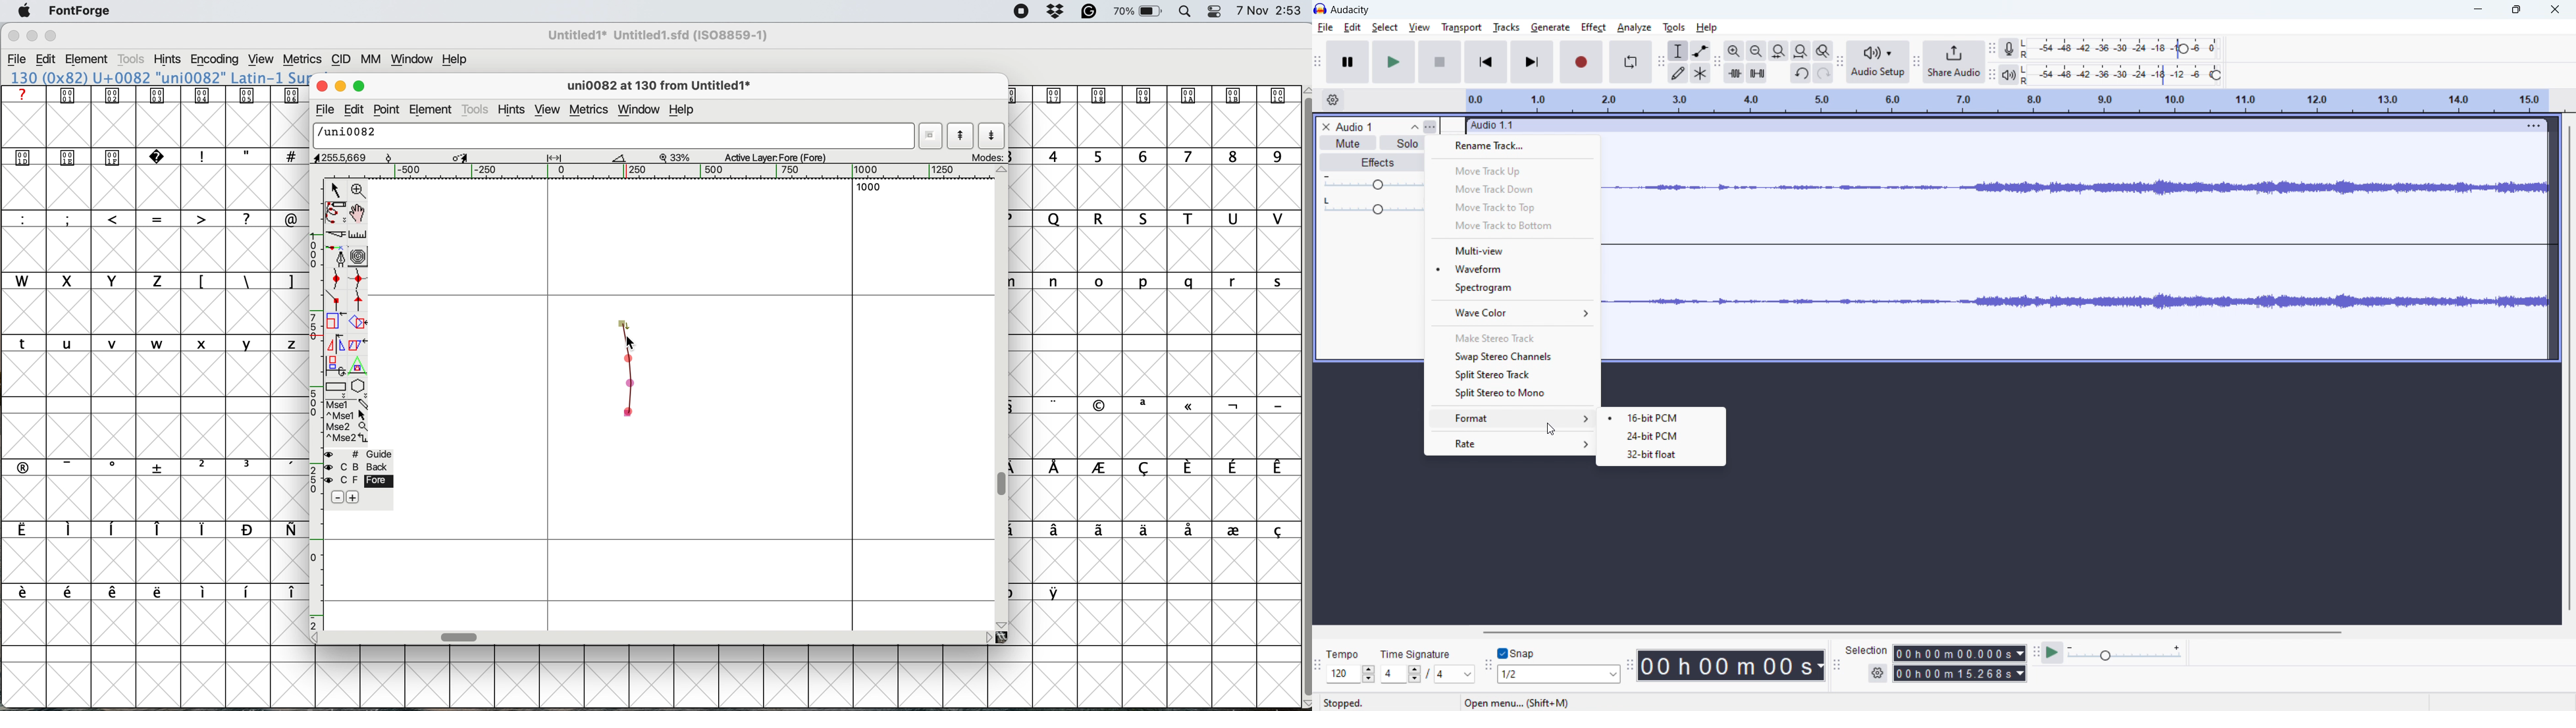 The image size is (2576, 728). What do you see at coordinates (1339, 651) in the screenshot?
I see `Tempo` at bounding box center [1339, 651].